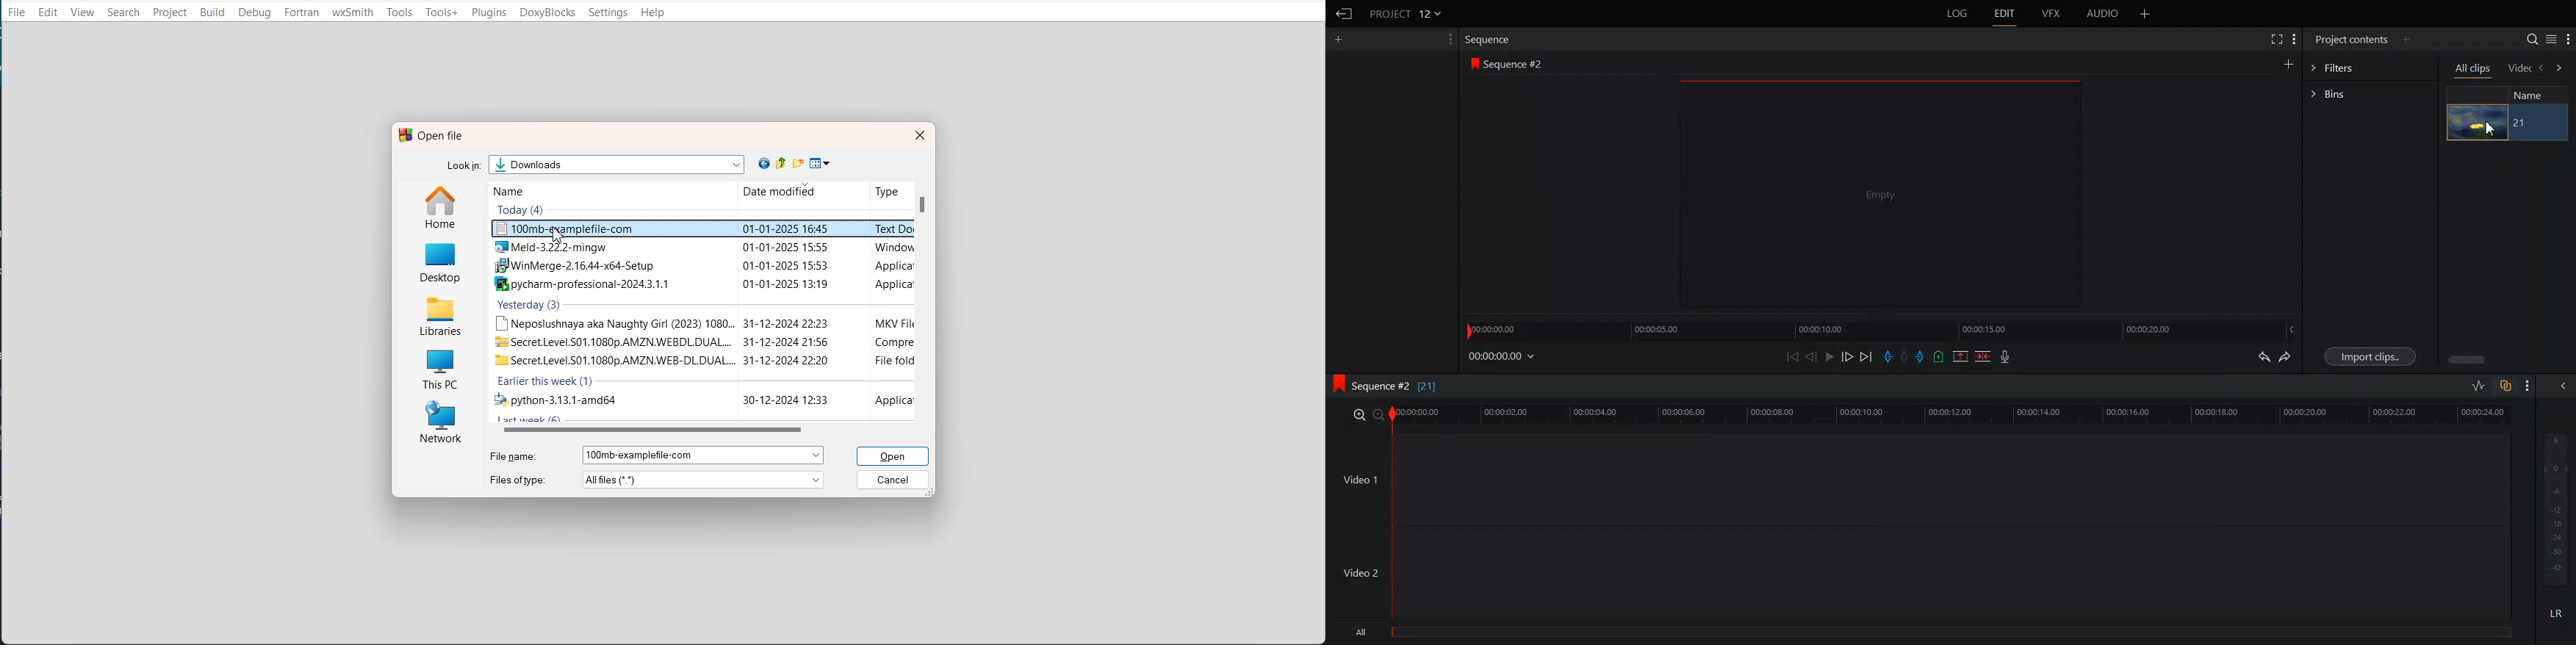 This screenshot has width=2576, height=672. Describe the element at coordinates (2551, 38) in the screenshot. I see `Toggle between list and tile view` at that location.